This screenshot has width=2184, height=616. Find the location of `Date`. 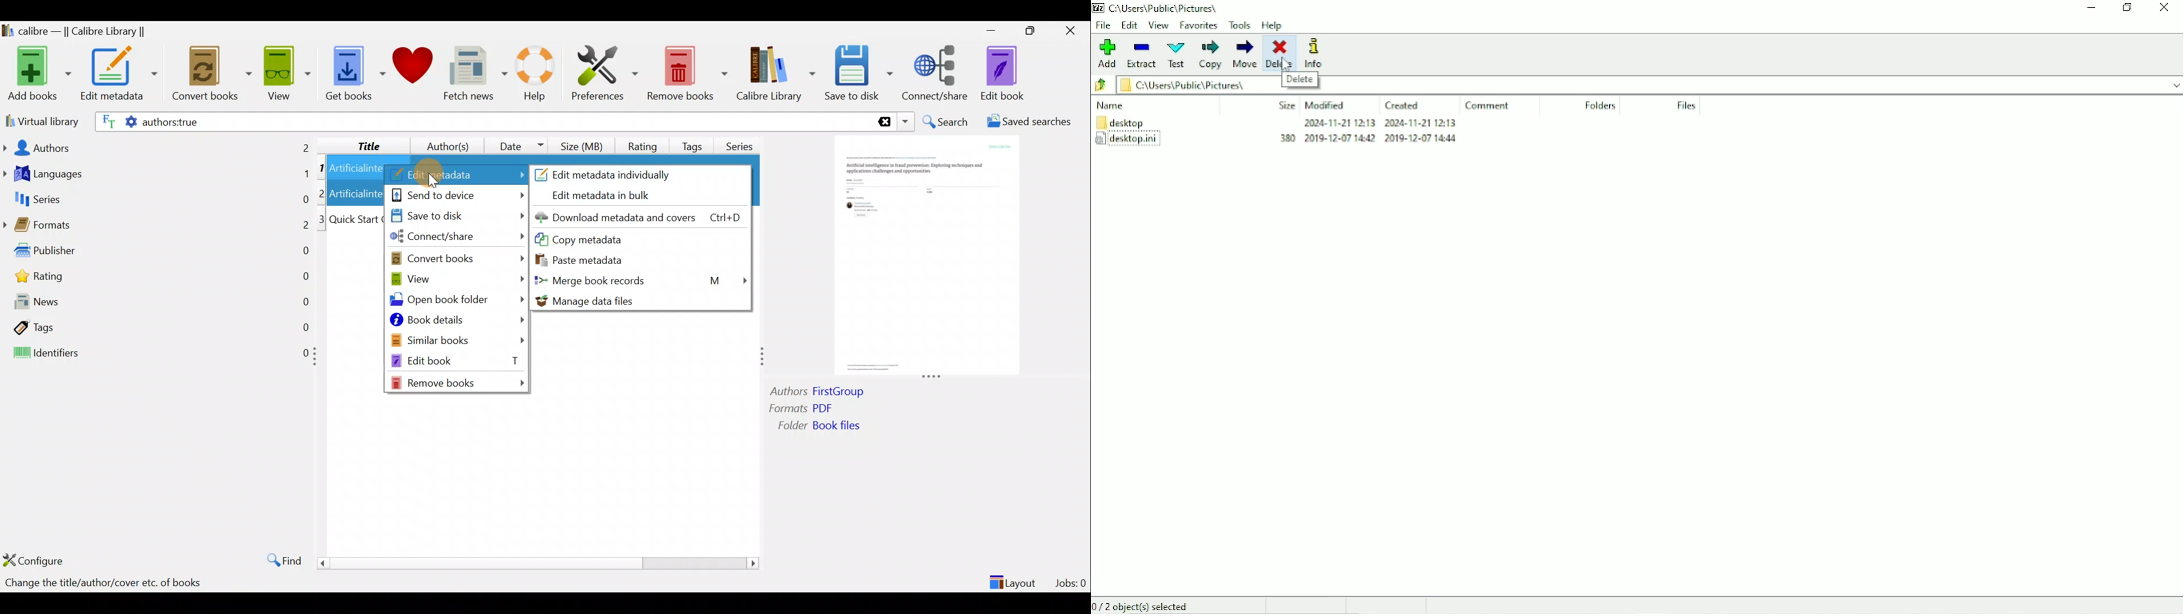

Date is located at coordinates (517, 146).